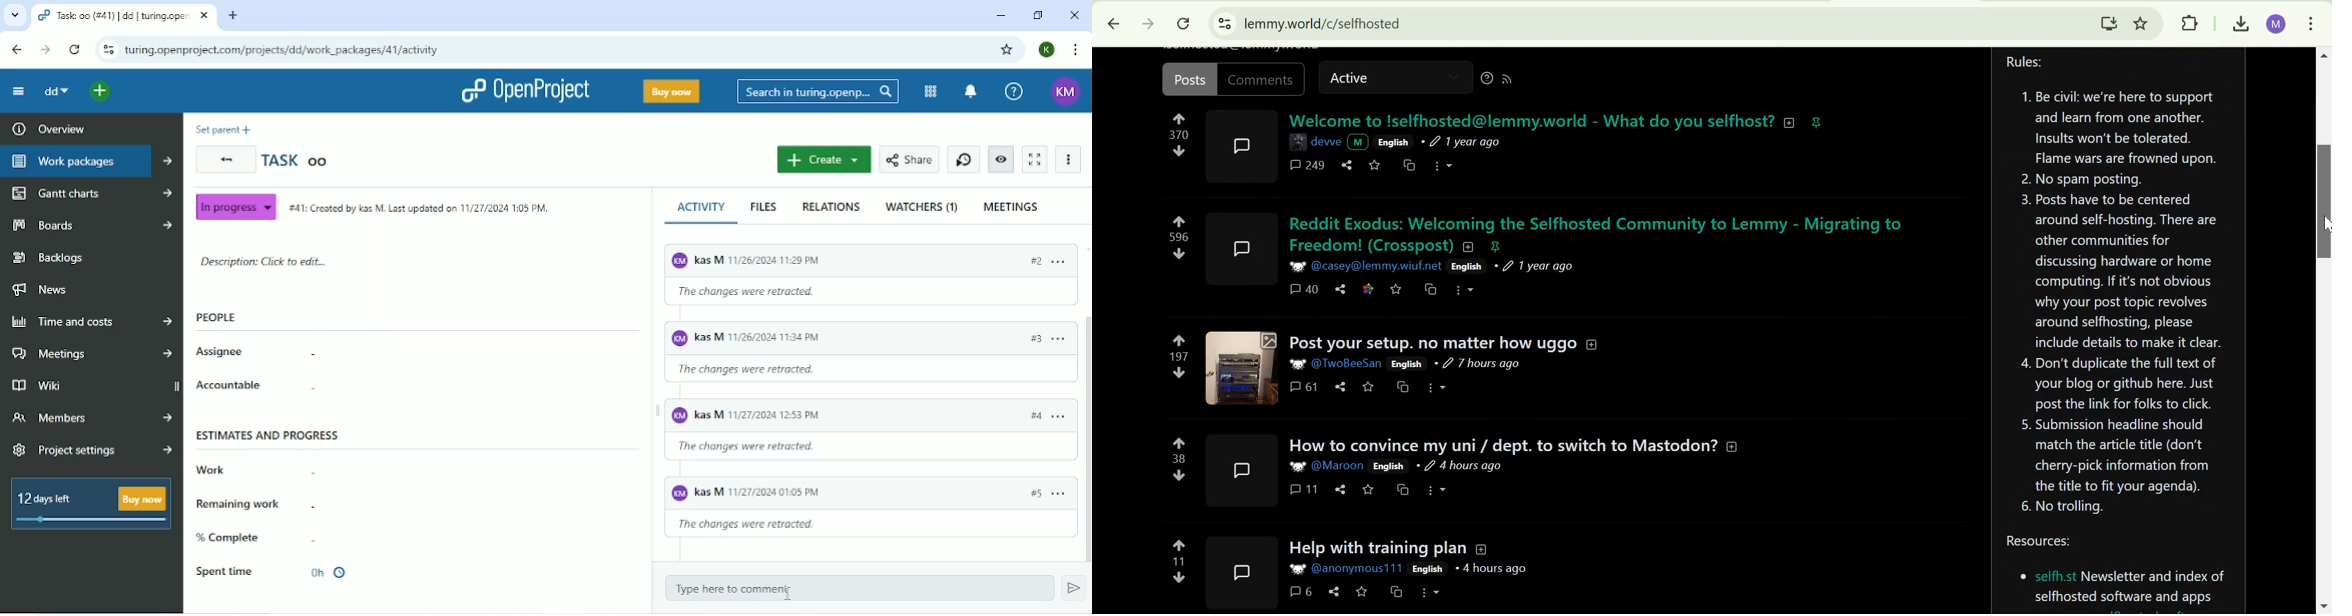  What do you see at coordinates (1358, 569) in the screenshot?
I see `user ID` at bounding box center [1358, 569].